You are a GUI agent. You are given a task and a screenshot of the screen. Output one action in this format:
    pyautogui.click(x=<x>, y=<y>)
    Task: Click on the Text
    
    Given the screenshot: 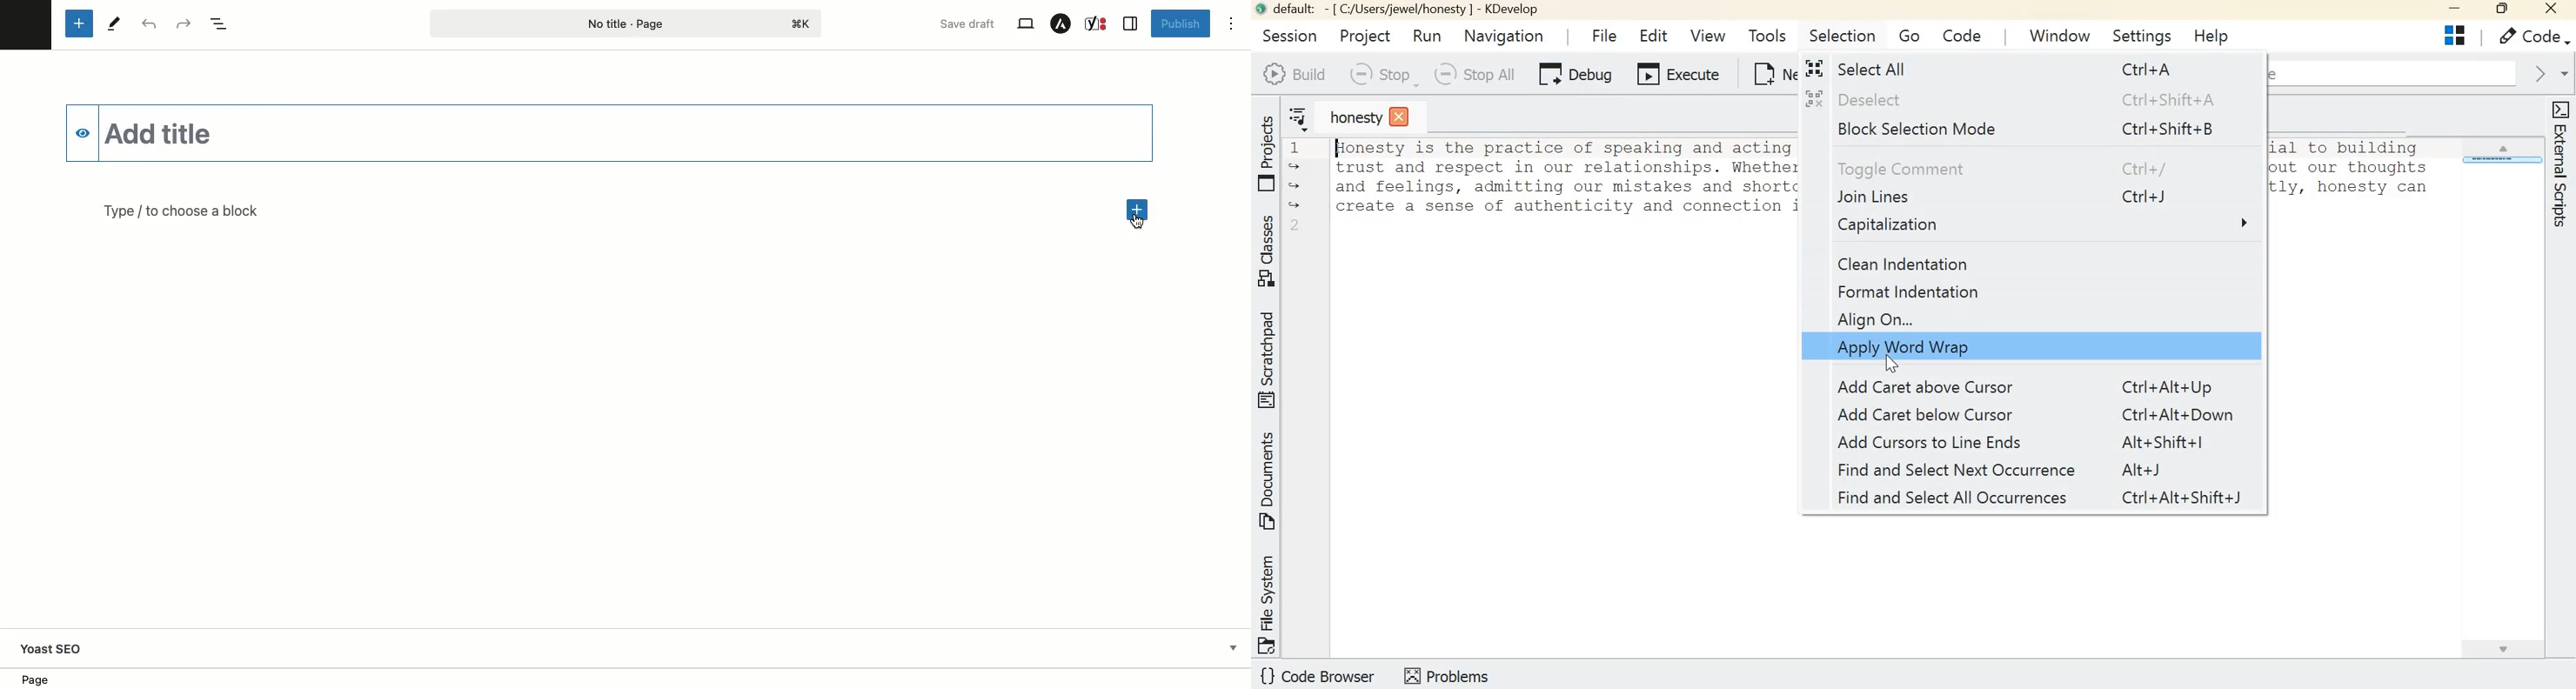 What is the action you would take?
    pyautogui.click(x=181, y=213)
    